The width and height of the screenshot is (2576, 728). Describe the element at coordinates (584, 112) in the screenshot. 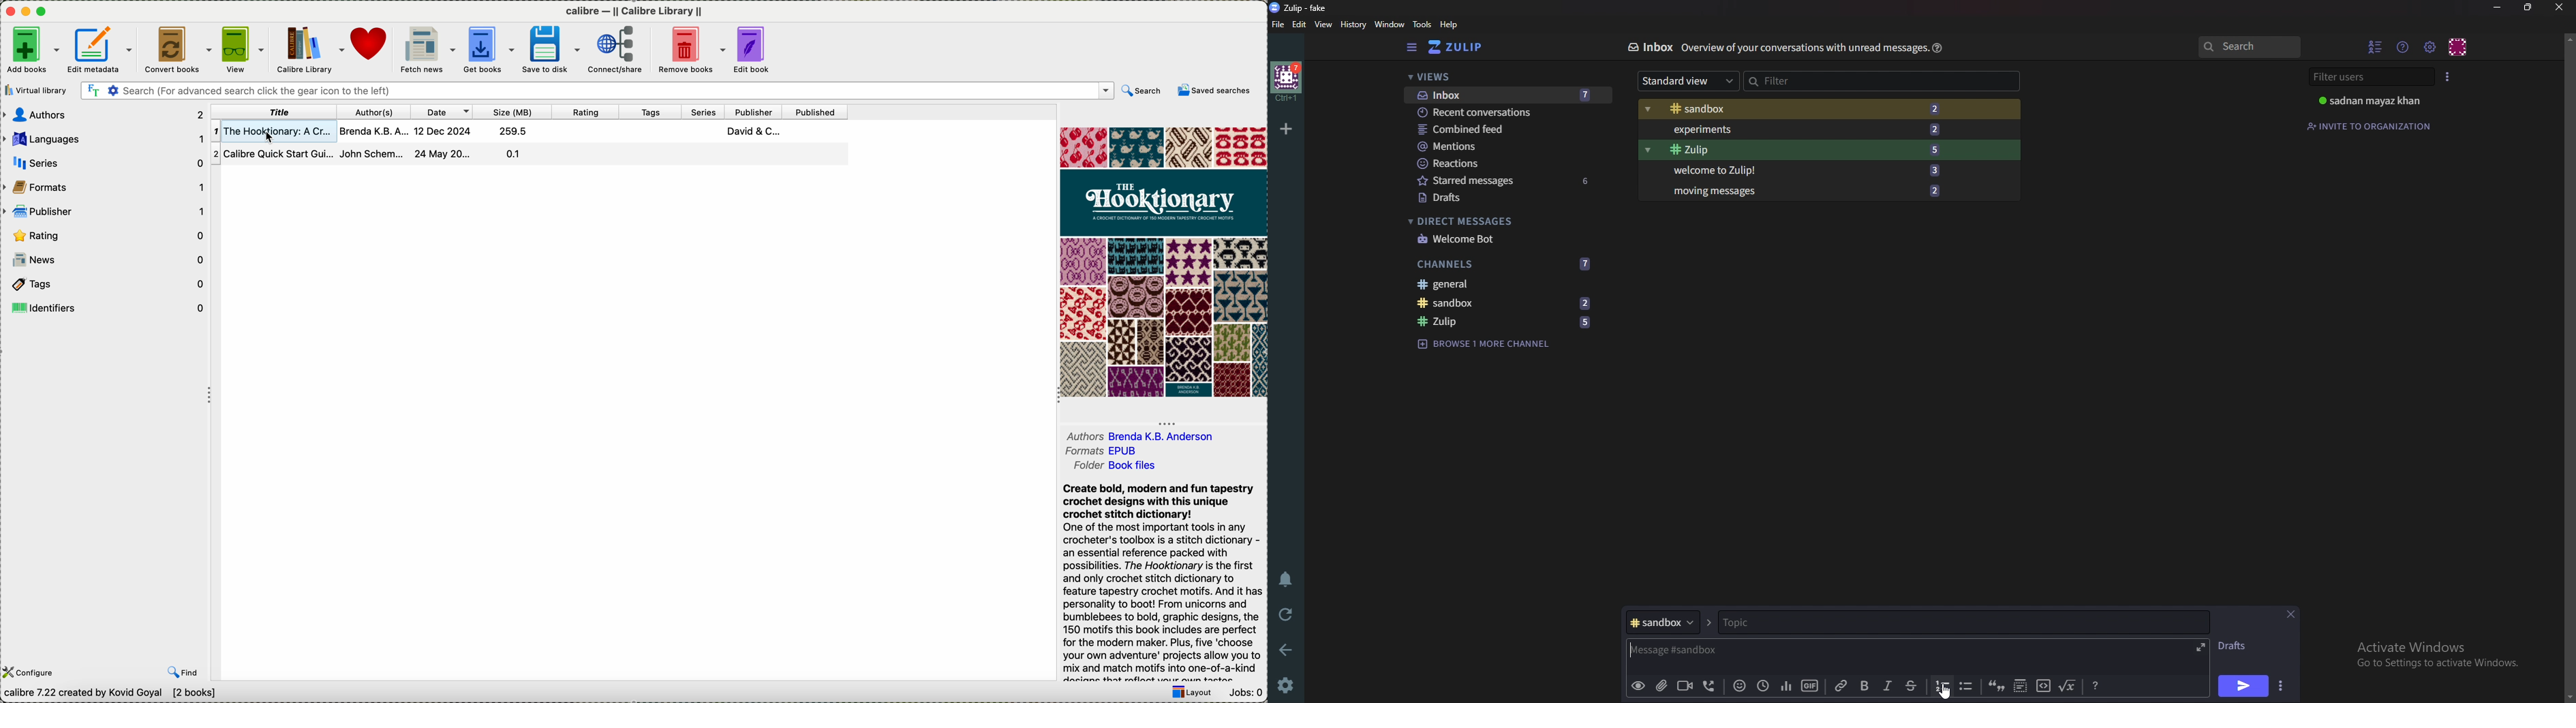

I see `rating` at that location.